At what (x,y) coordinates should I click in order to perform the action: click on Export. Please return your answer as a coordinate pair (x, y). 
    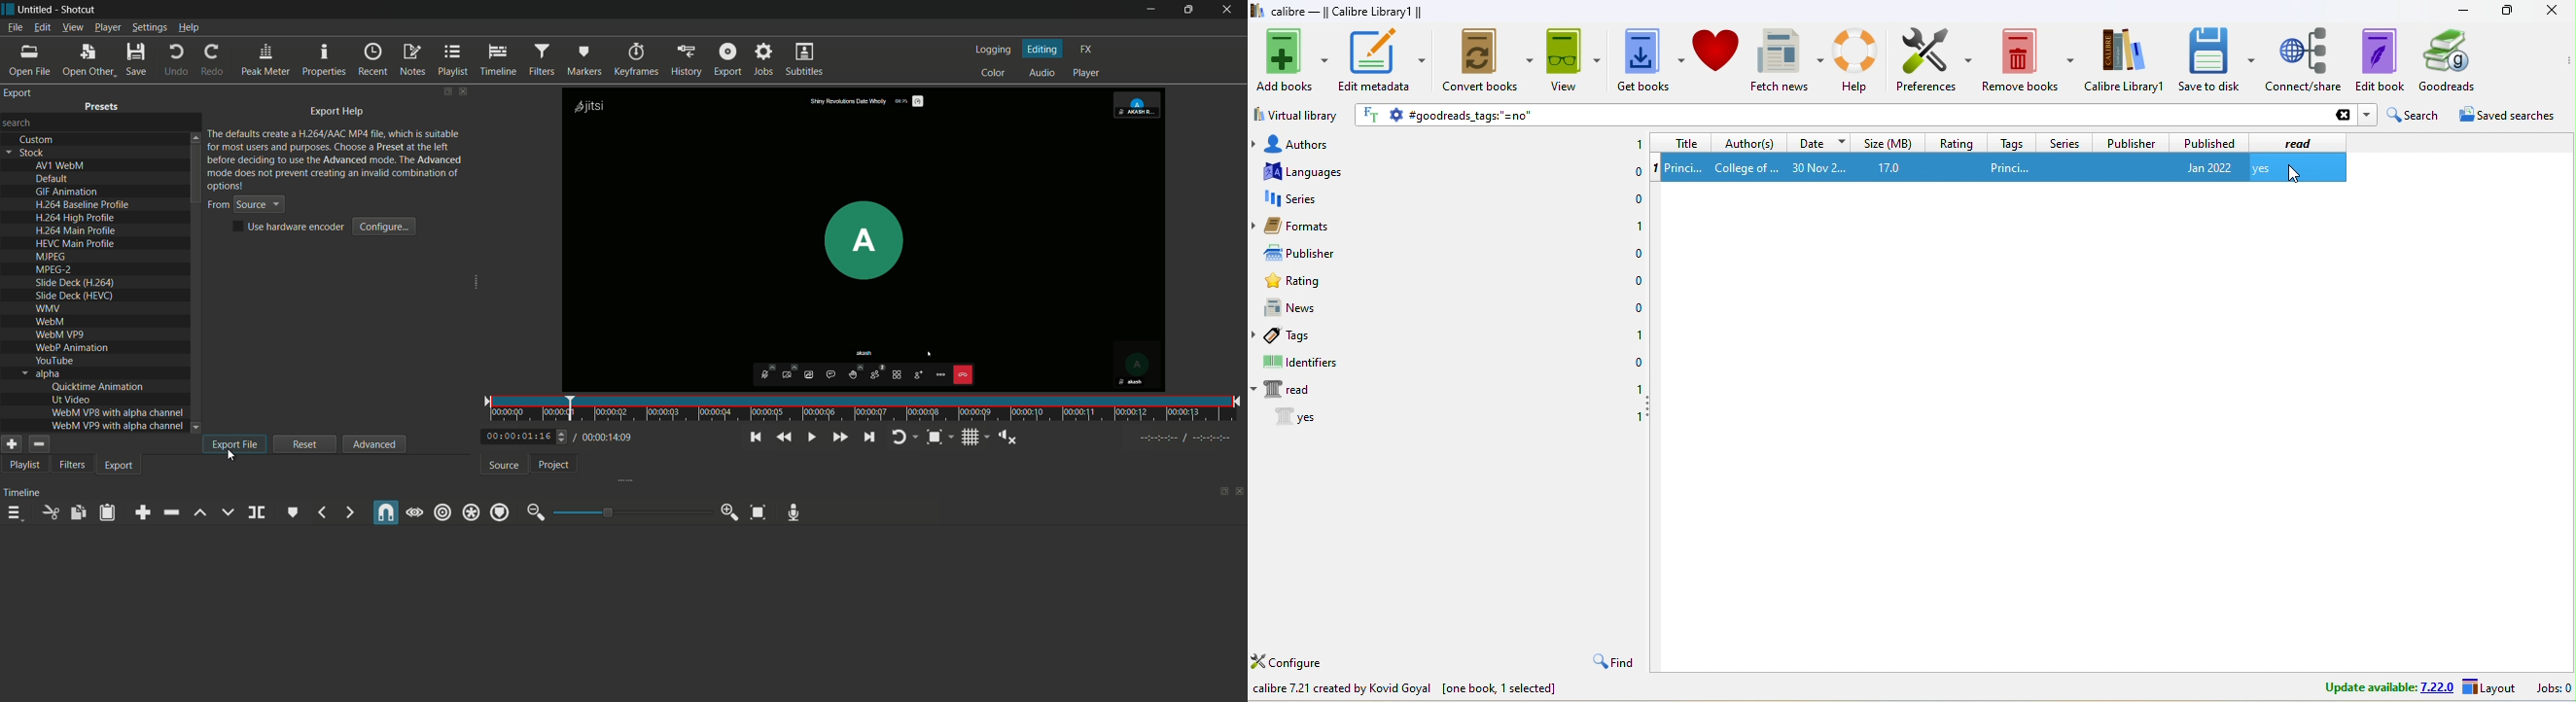
    Looking at the image, I should click on (121, 465).